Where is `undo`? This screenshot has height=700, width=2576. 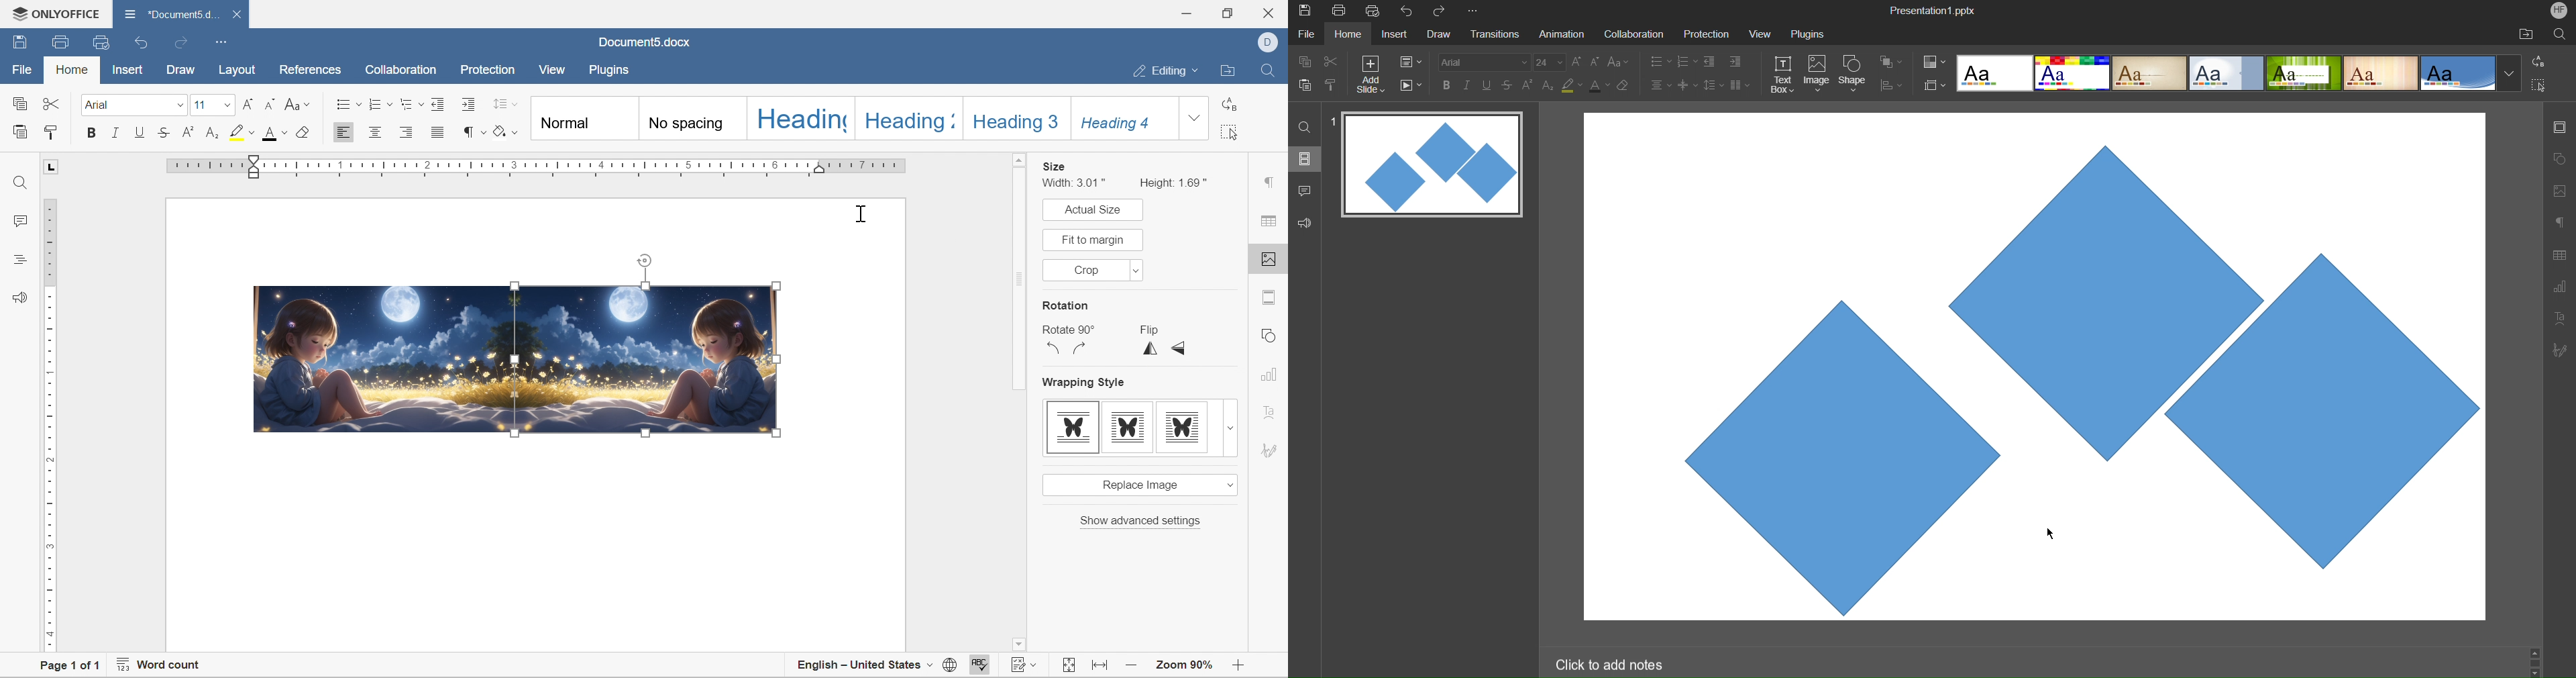 undo is located at coordinates (142, 43).